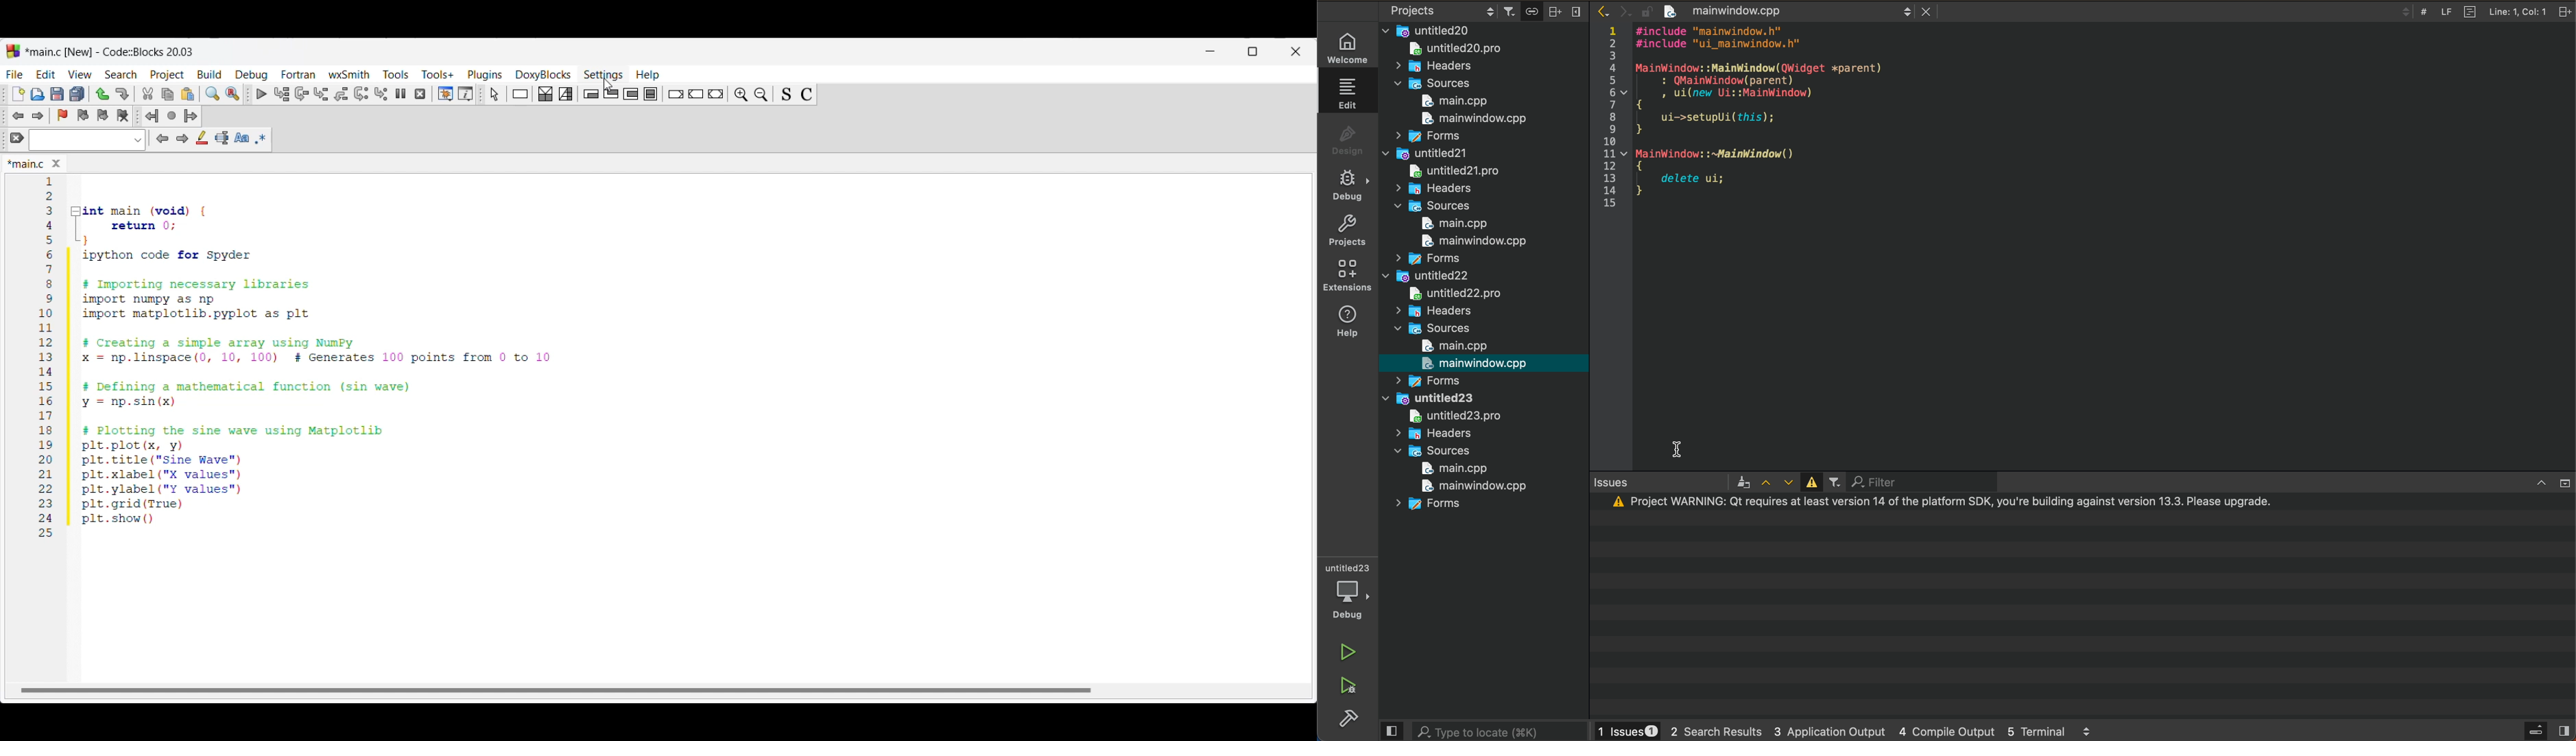 This screenshot has width=2576, height=756. I want to click on close bar, so click(2544, 481).